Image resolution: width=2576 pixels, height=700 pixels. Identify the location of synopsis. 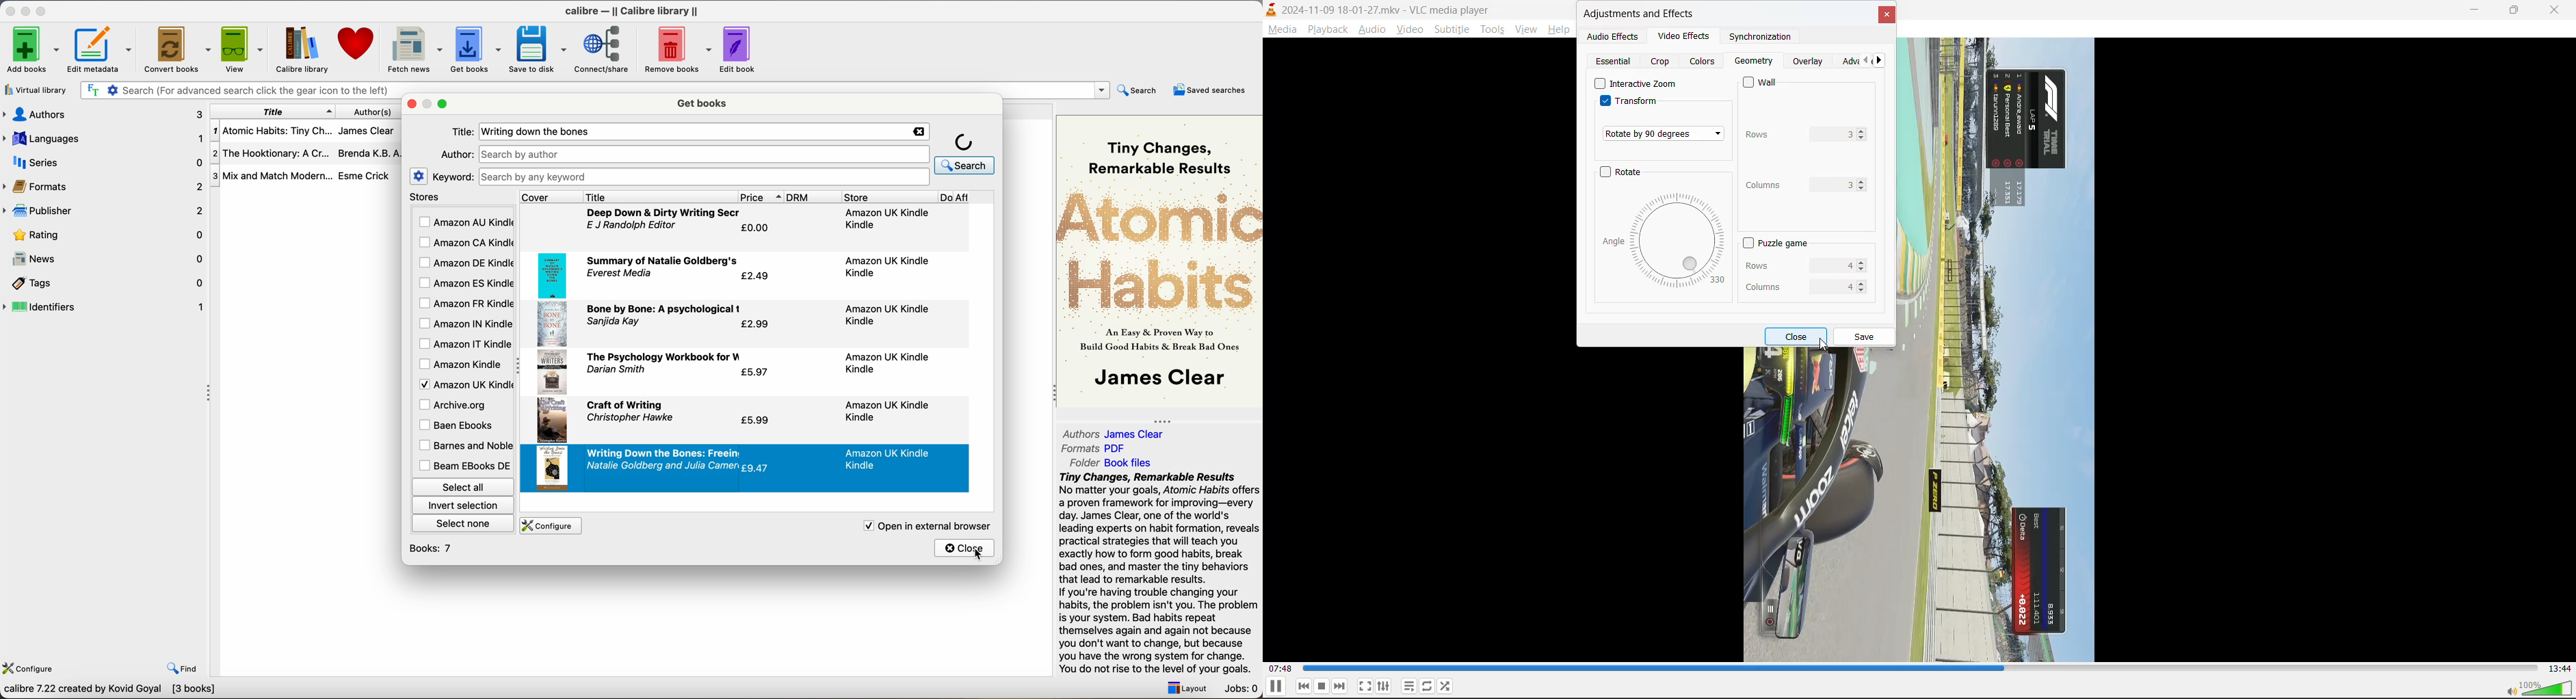
(1161, 574).